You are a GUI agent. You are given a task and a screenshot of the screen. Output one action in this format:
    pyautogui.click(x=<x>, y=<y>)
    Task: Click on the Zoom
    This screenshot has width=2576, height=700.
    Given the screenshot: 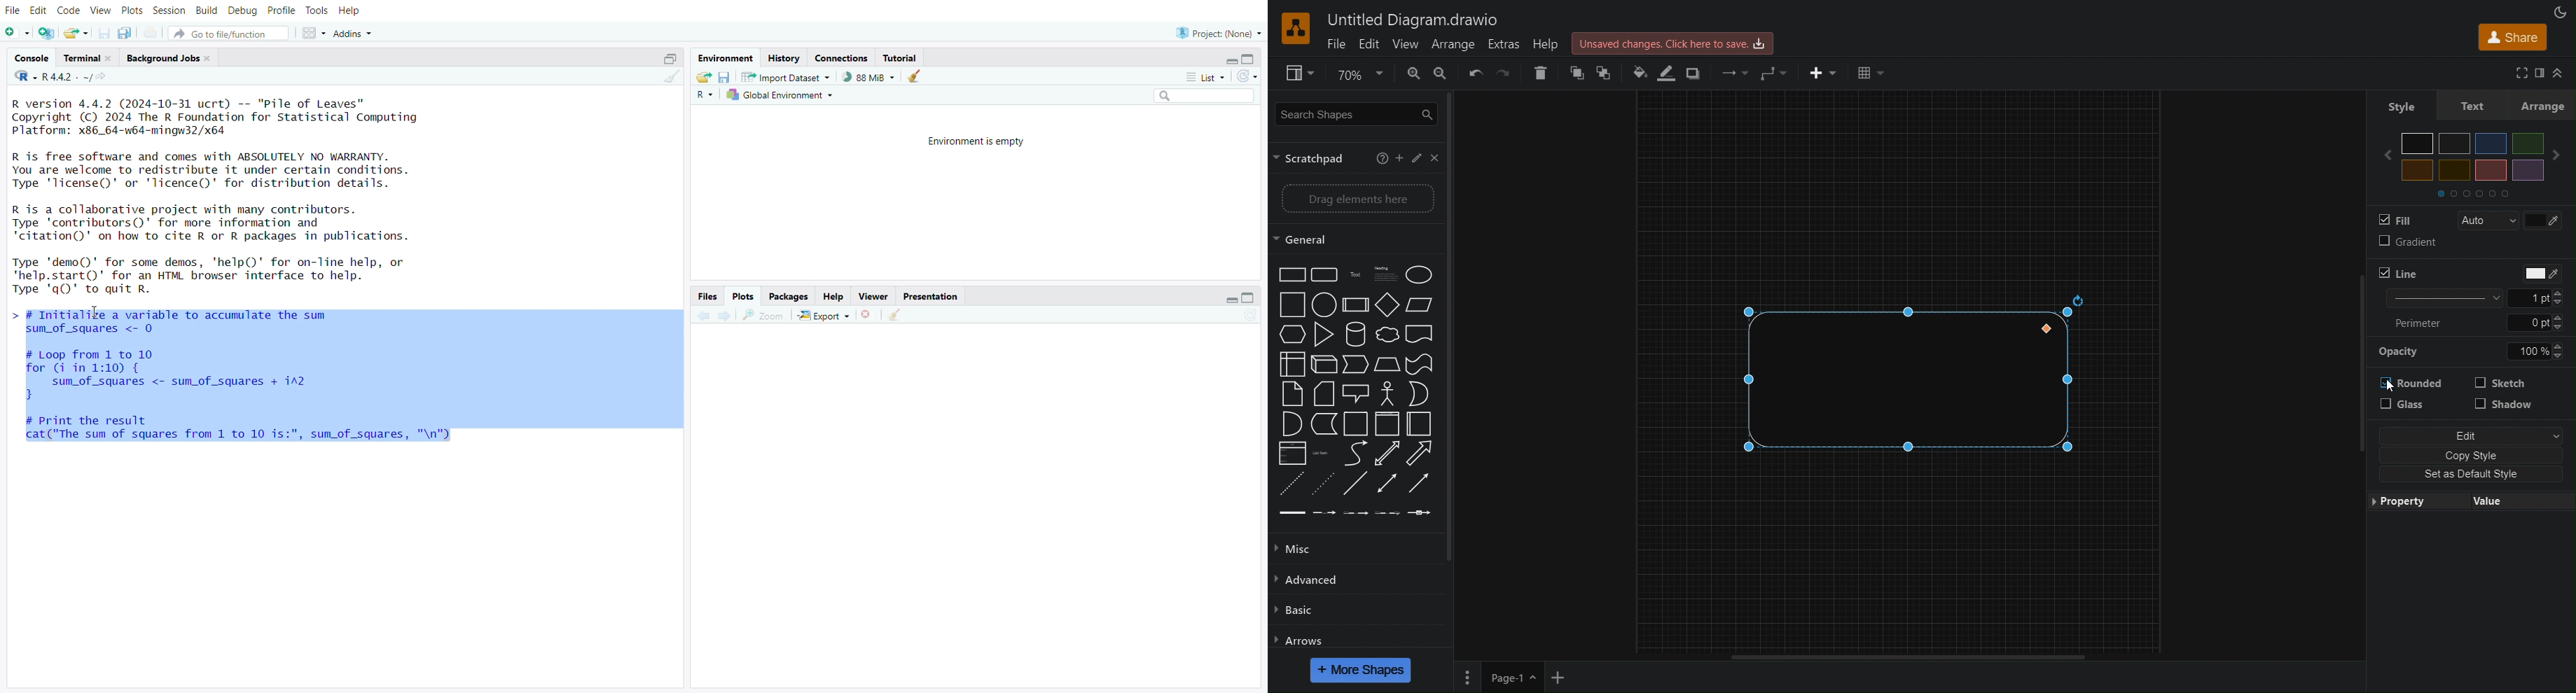 What is the action you would take?
    pyautogui.click(x=1358, y=72)
    